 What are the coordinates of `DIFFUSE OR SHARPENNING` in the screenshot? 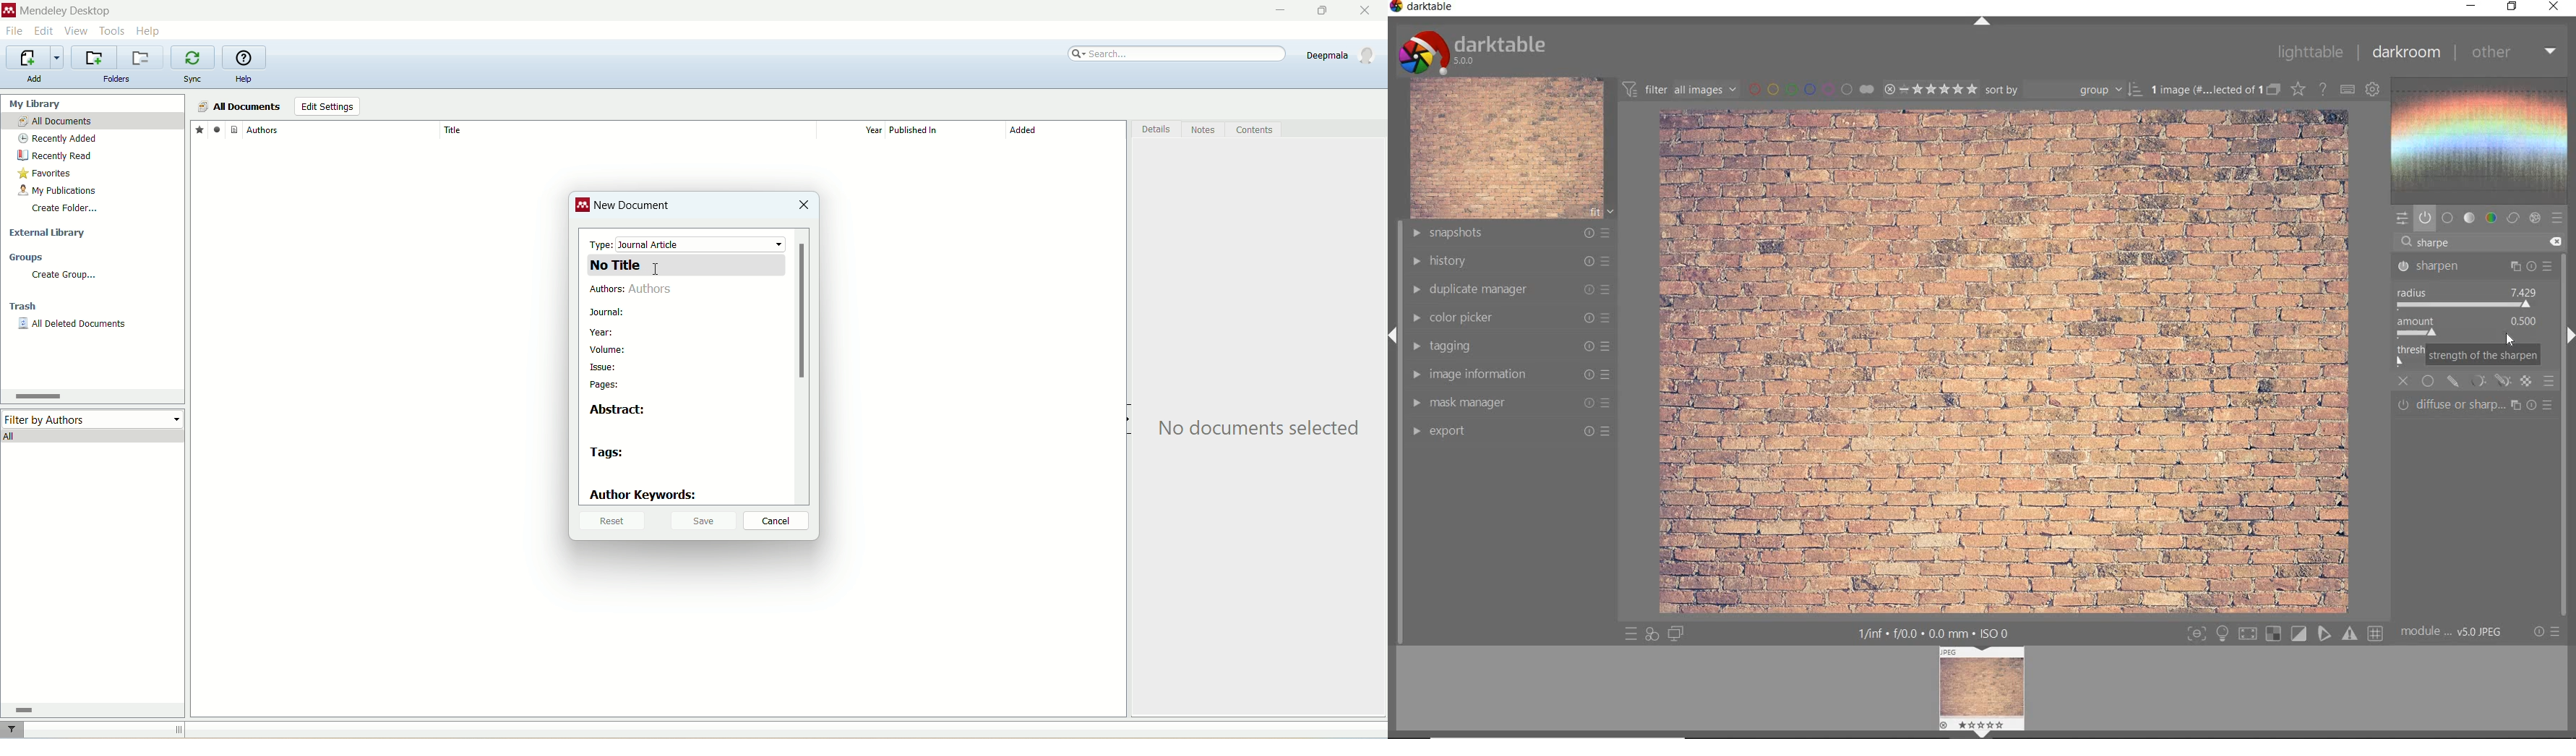 It's located at (2478, 405).